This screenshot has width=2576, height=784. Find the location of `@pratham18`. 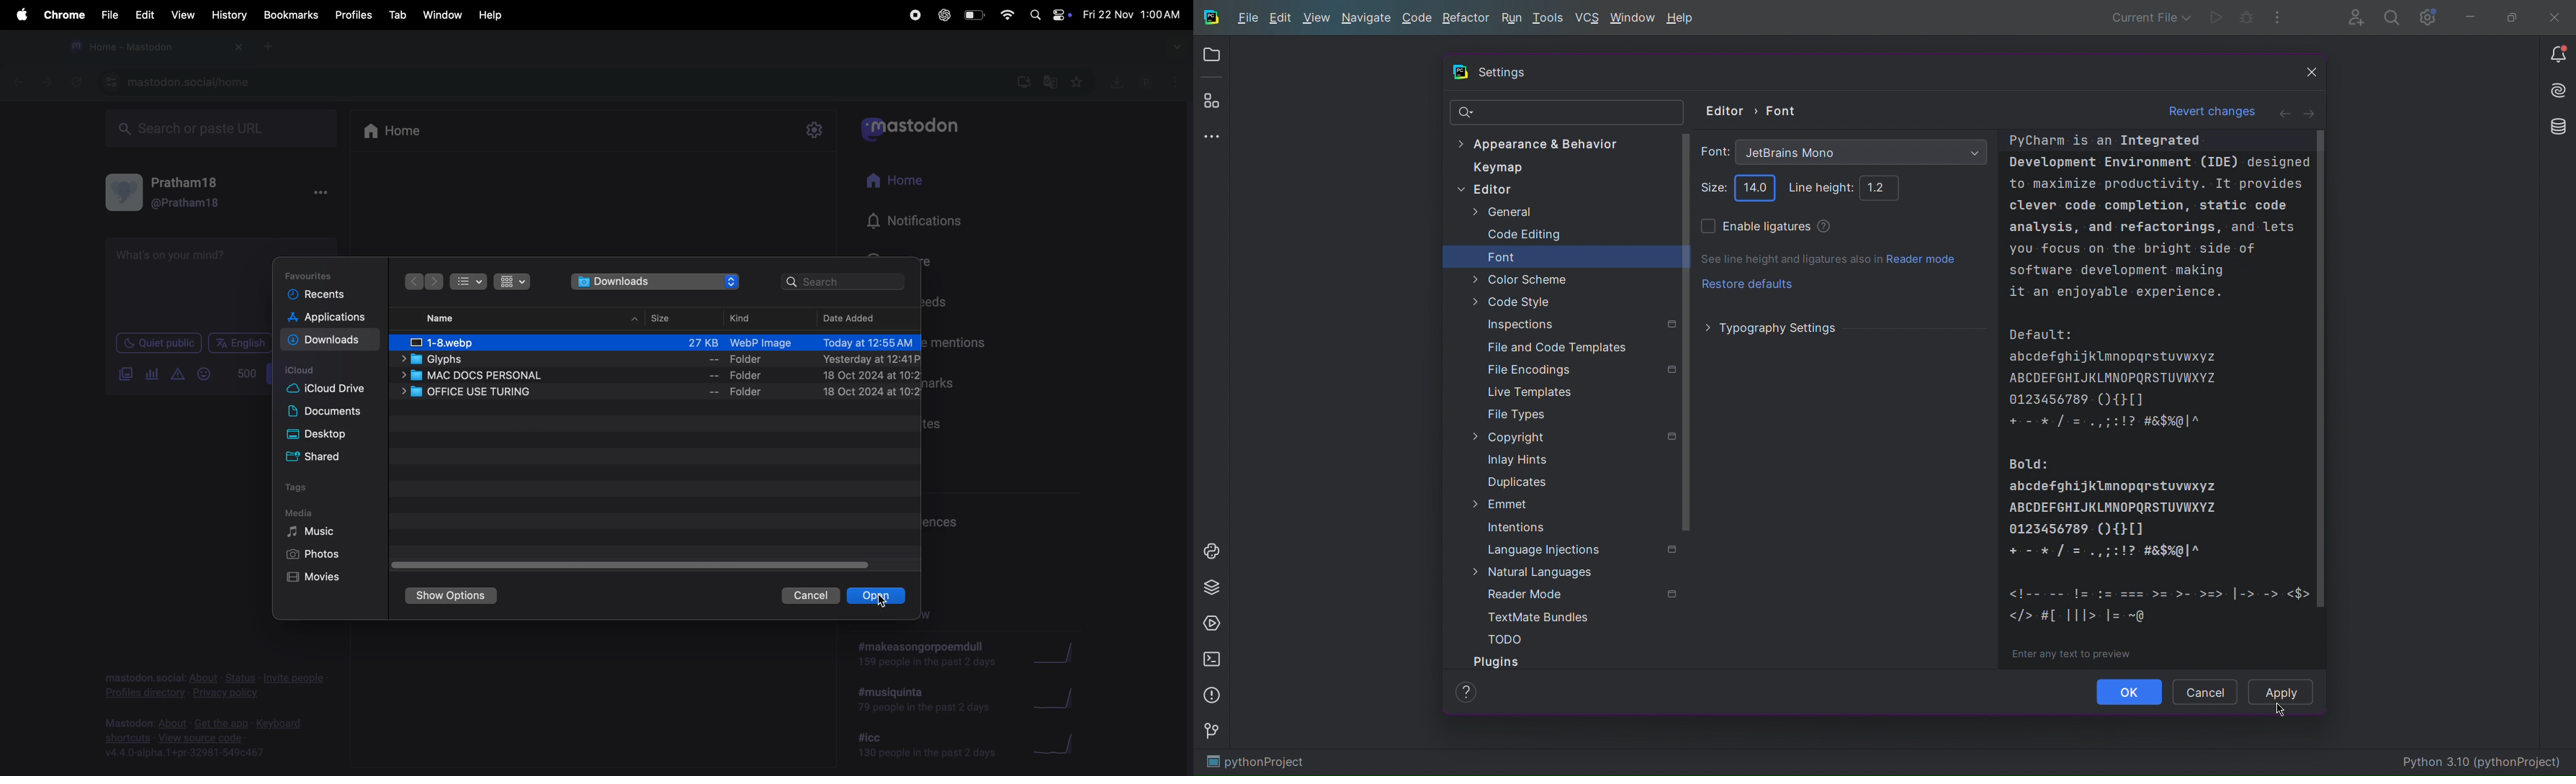

@pratham18 is located at coordinates (187, 203).